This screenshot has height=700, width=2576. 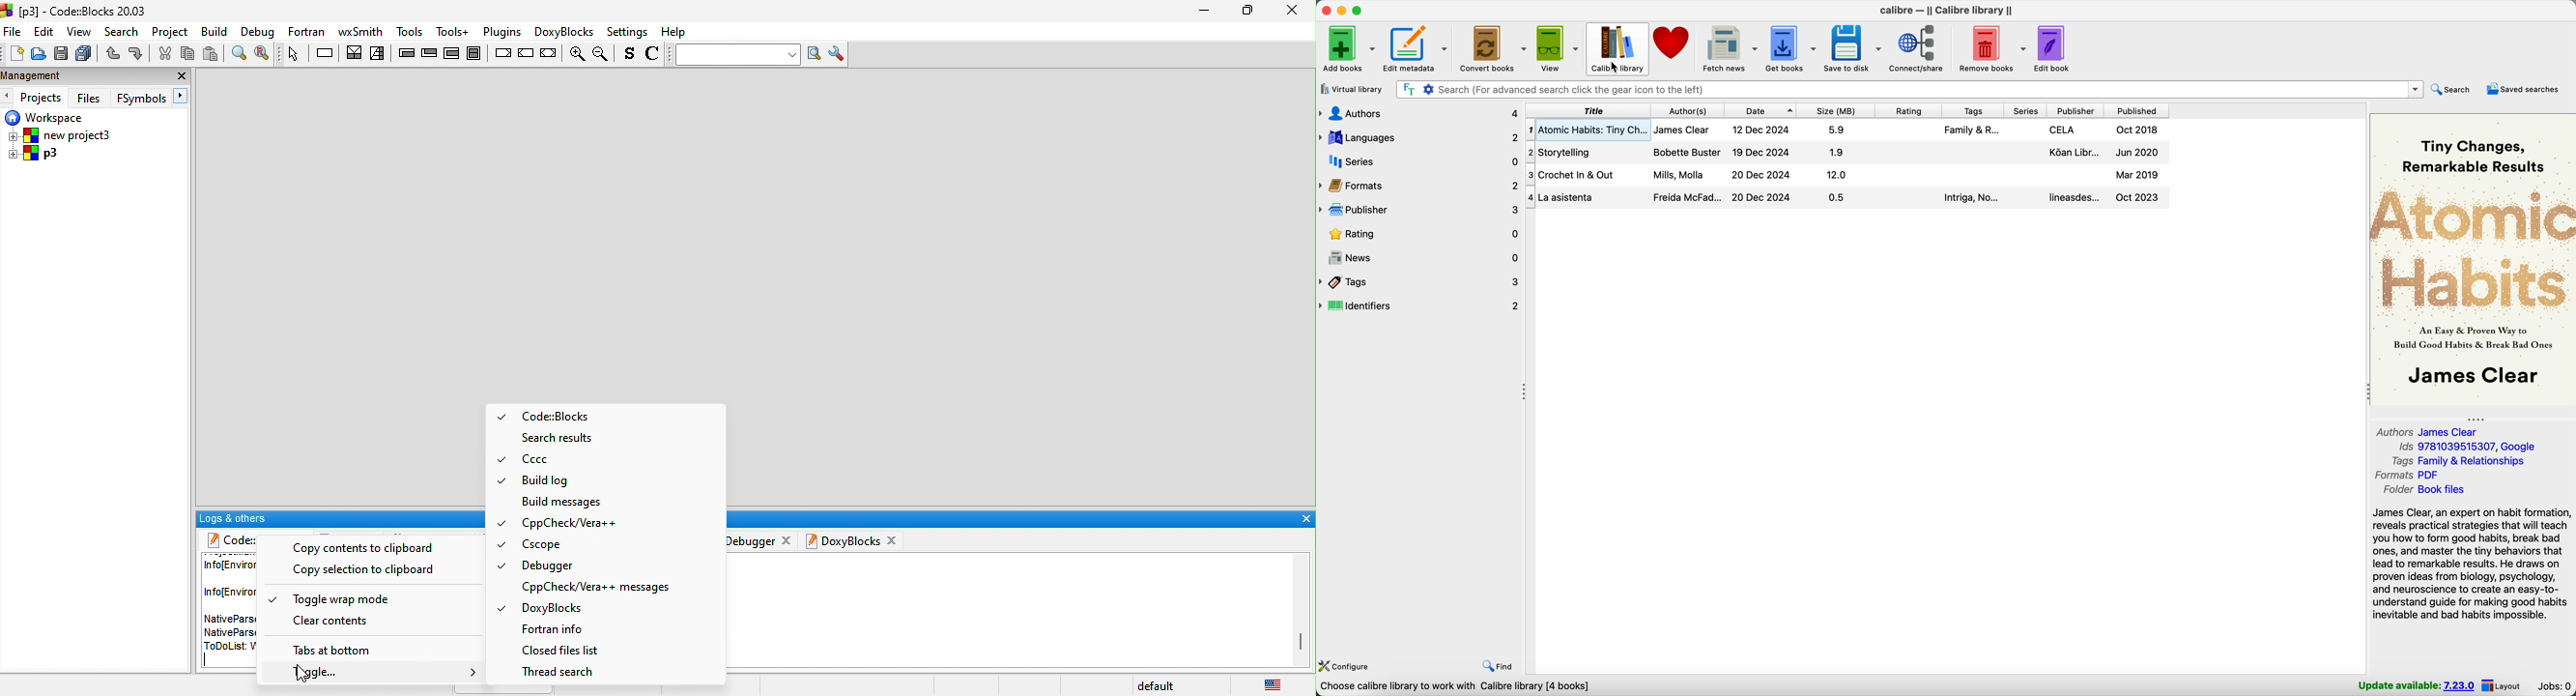 I want to click on maximize, so click(x=1243, y=12).